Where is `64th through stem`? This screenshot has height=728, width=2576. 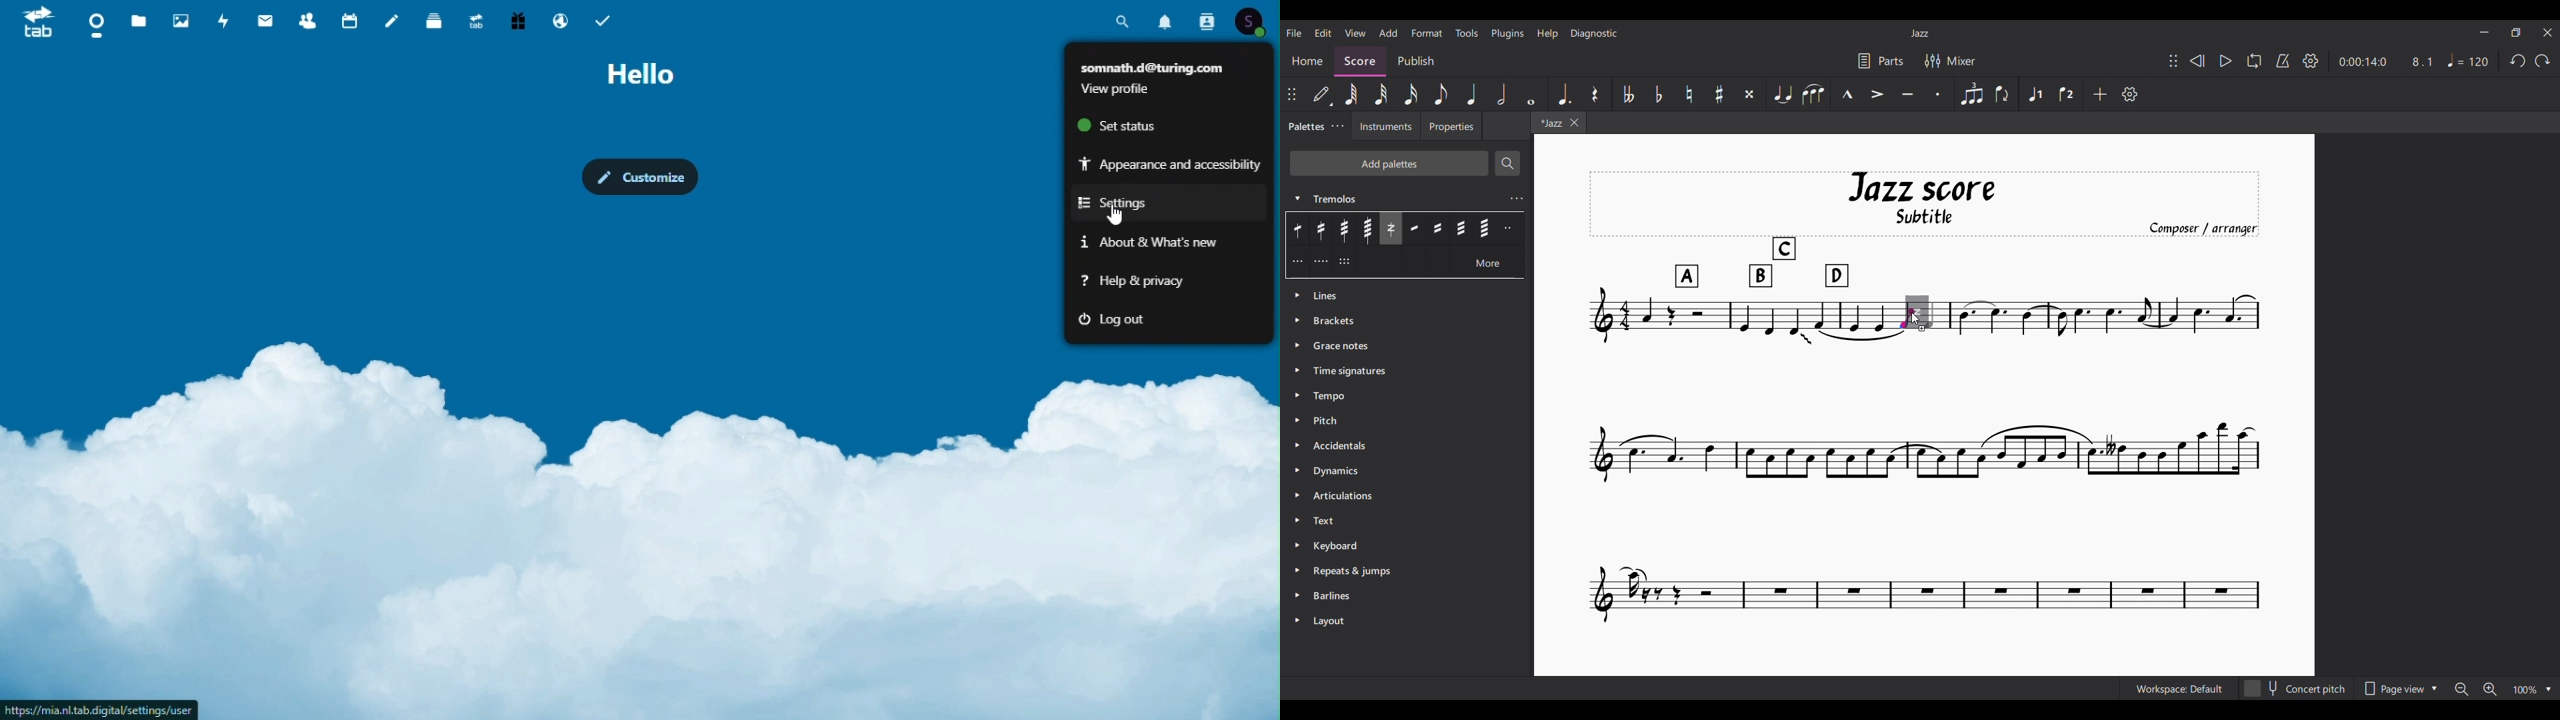
64th through stem is located at coordinates (1367, 229).